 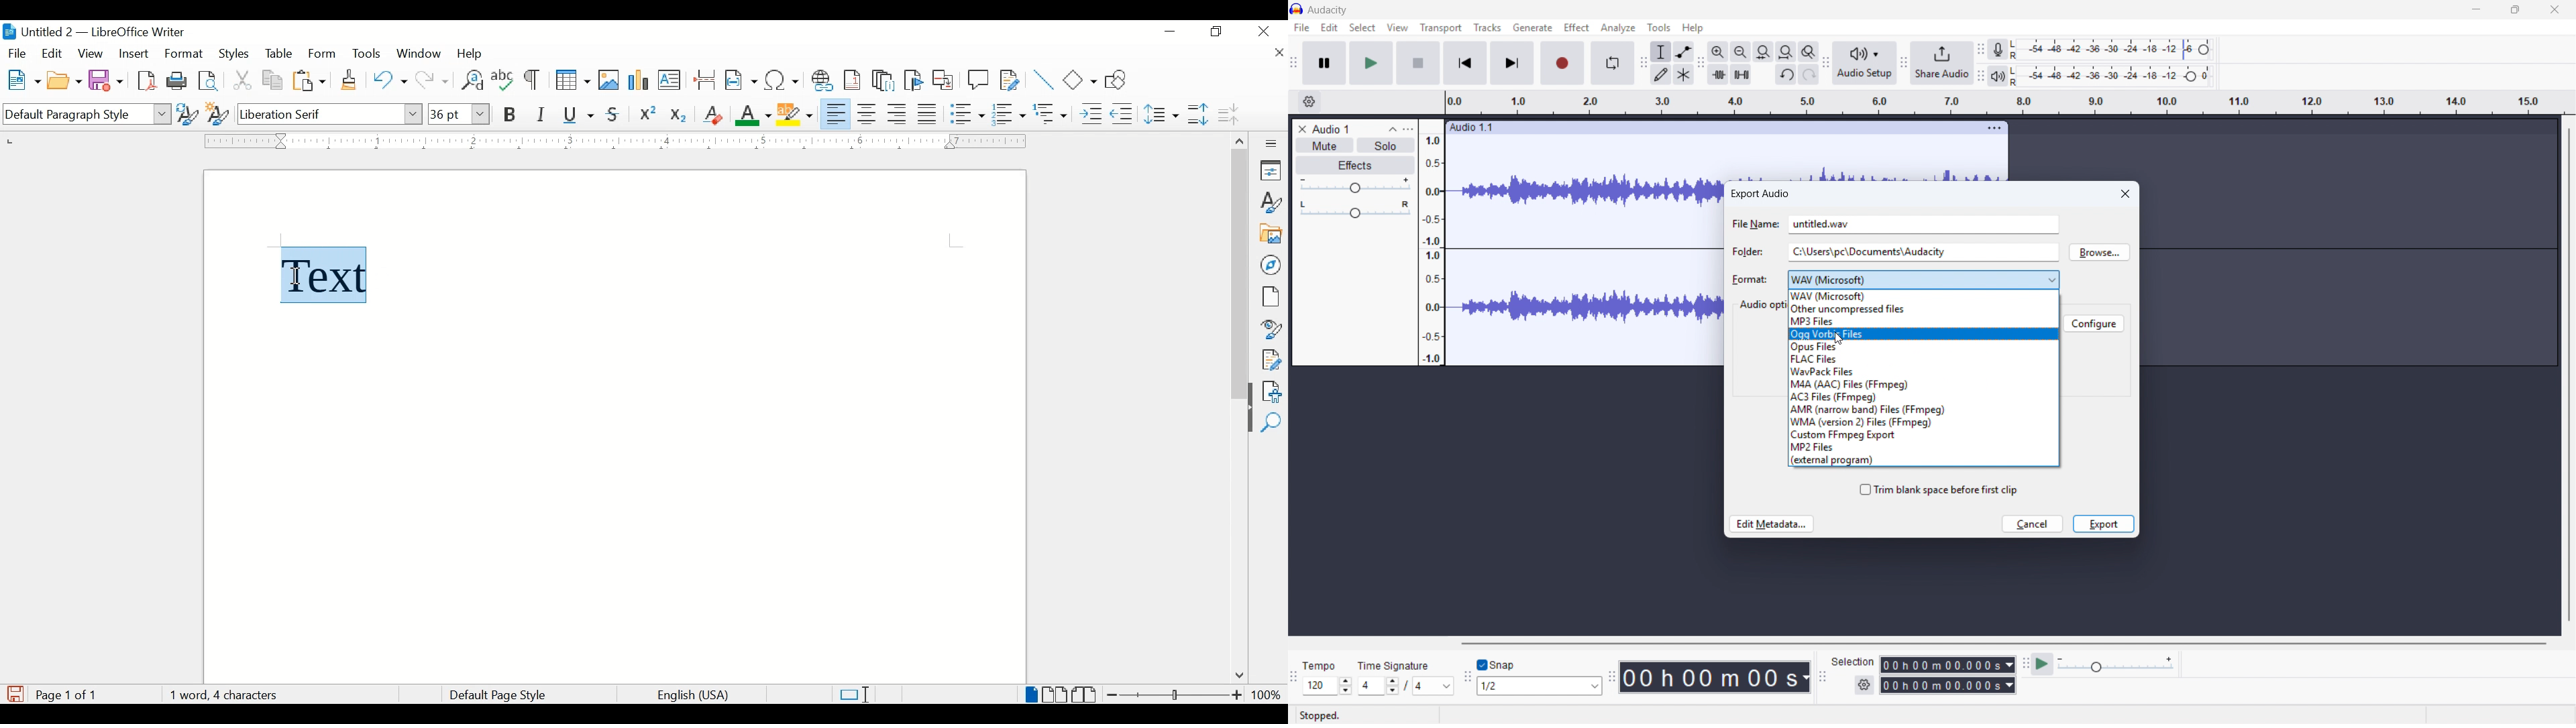 I want to click on Export format , so click(x=1924, y=280).